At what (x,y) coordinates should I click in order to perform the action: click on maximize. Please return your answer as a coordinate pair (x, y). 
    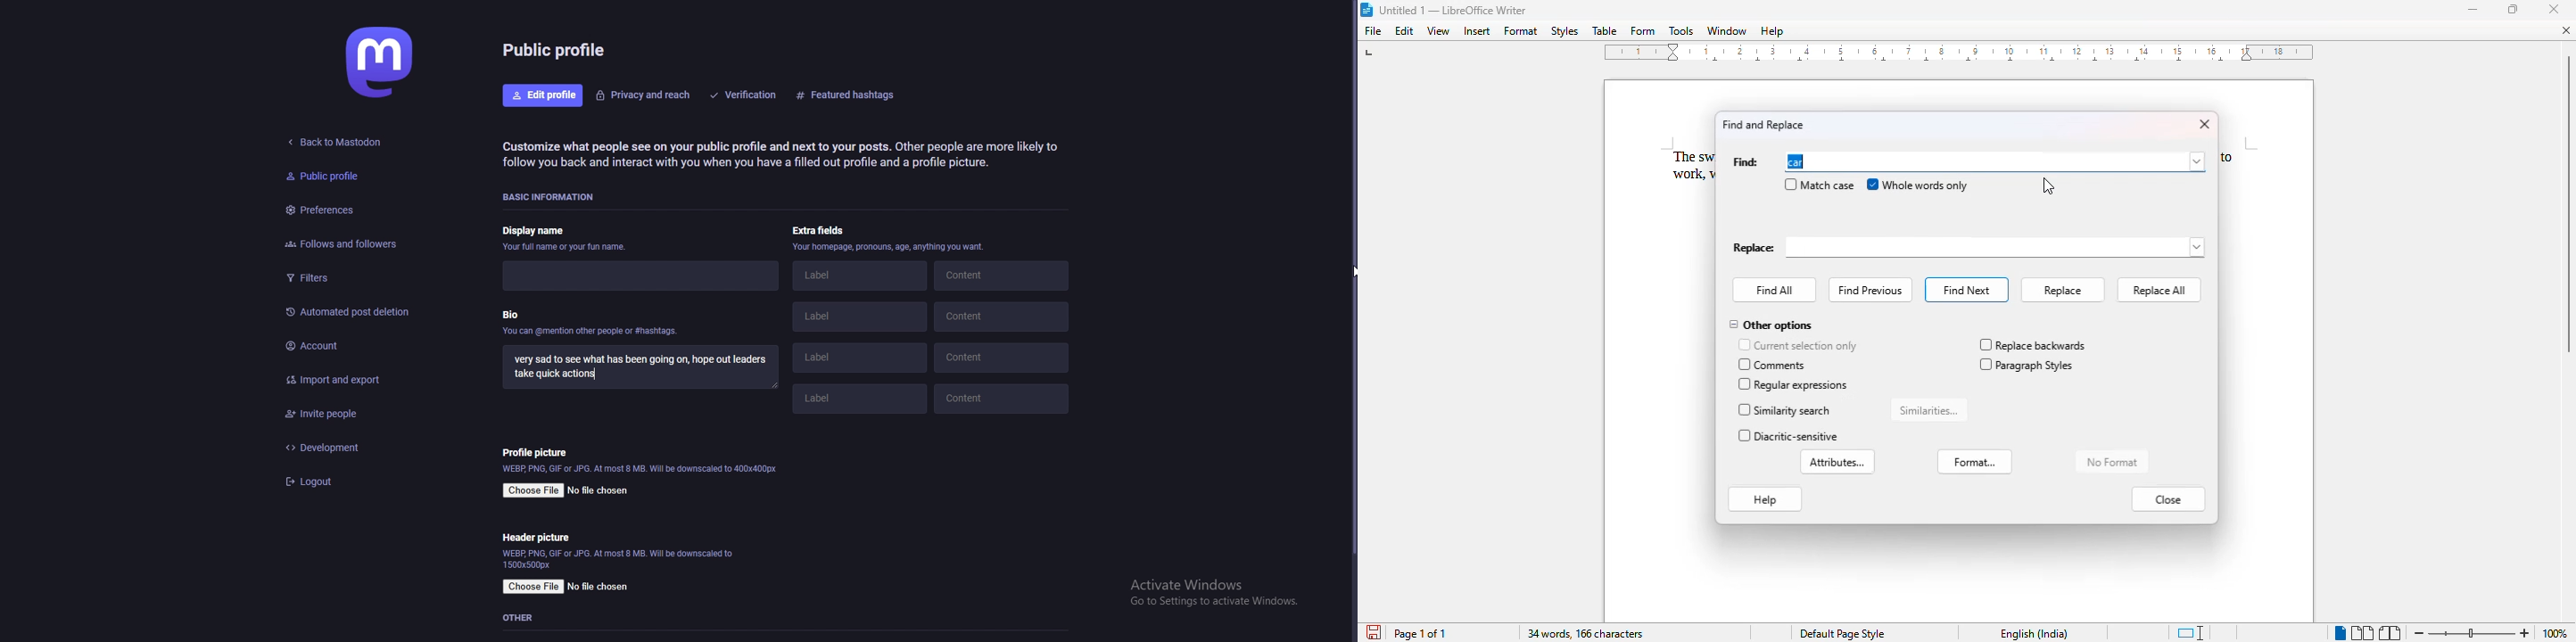
    Looking at the image, I should click on (2514, 9).